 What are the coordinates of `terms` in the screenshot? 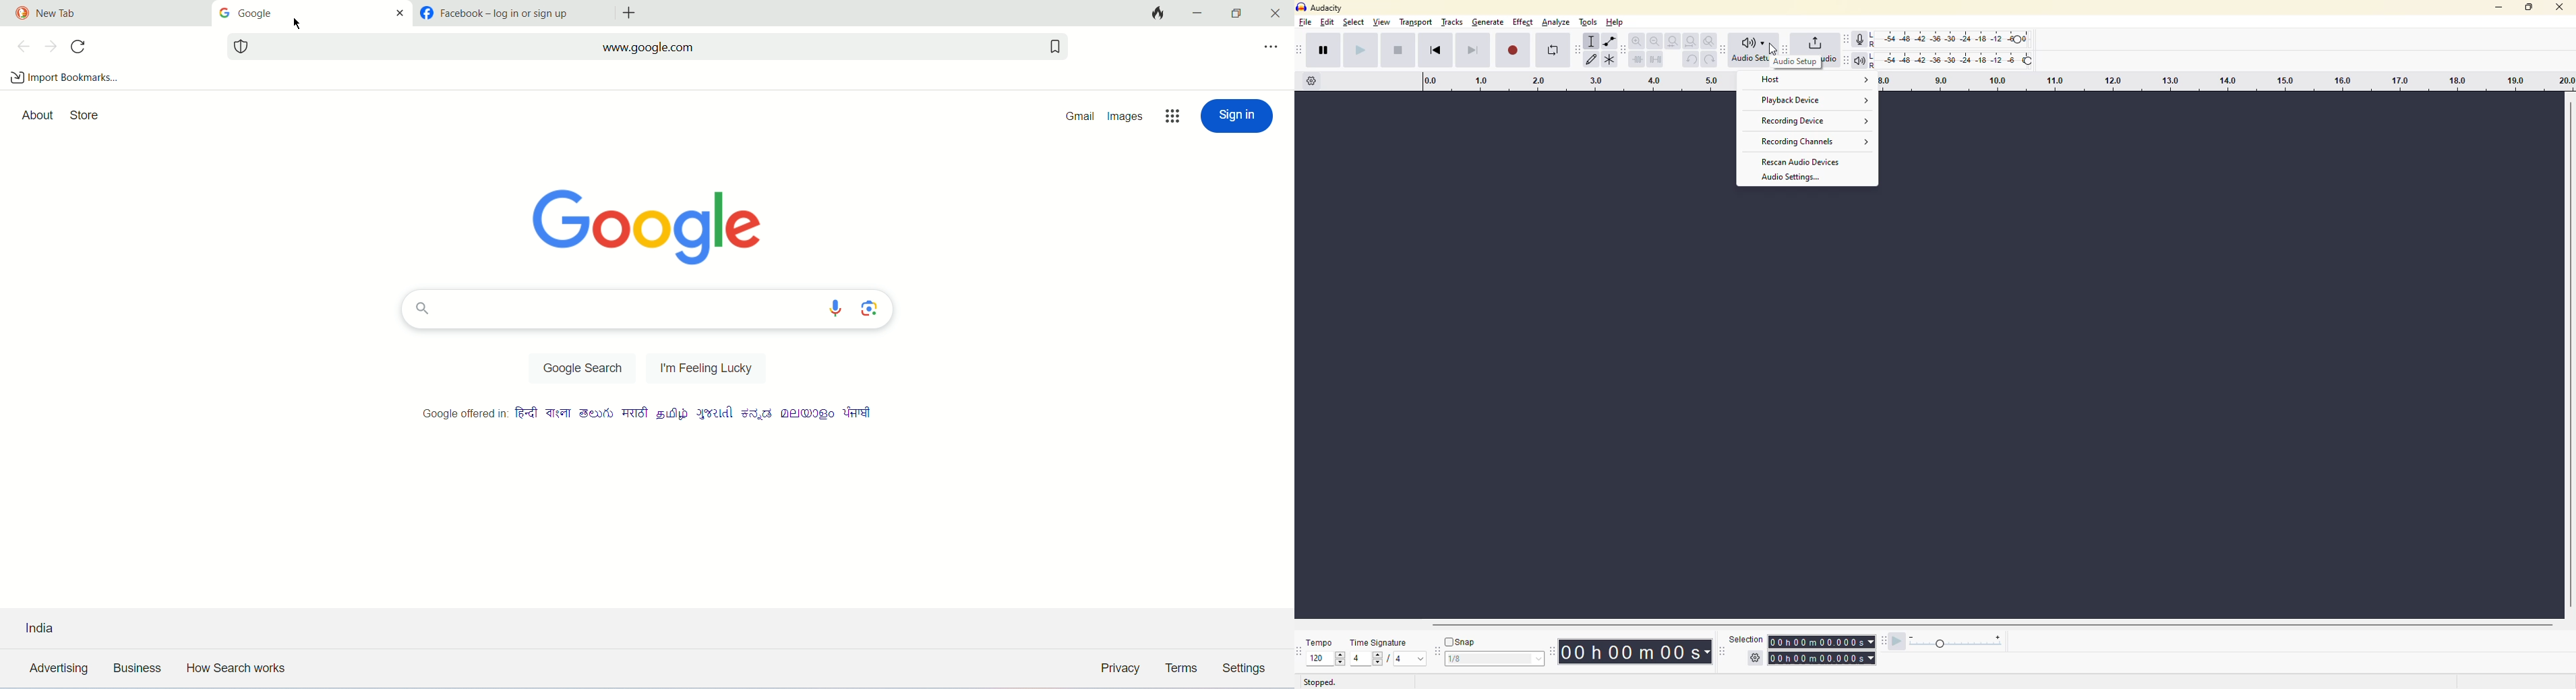 It's located at (1184, 667).